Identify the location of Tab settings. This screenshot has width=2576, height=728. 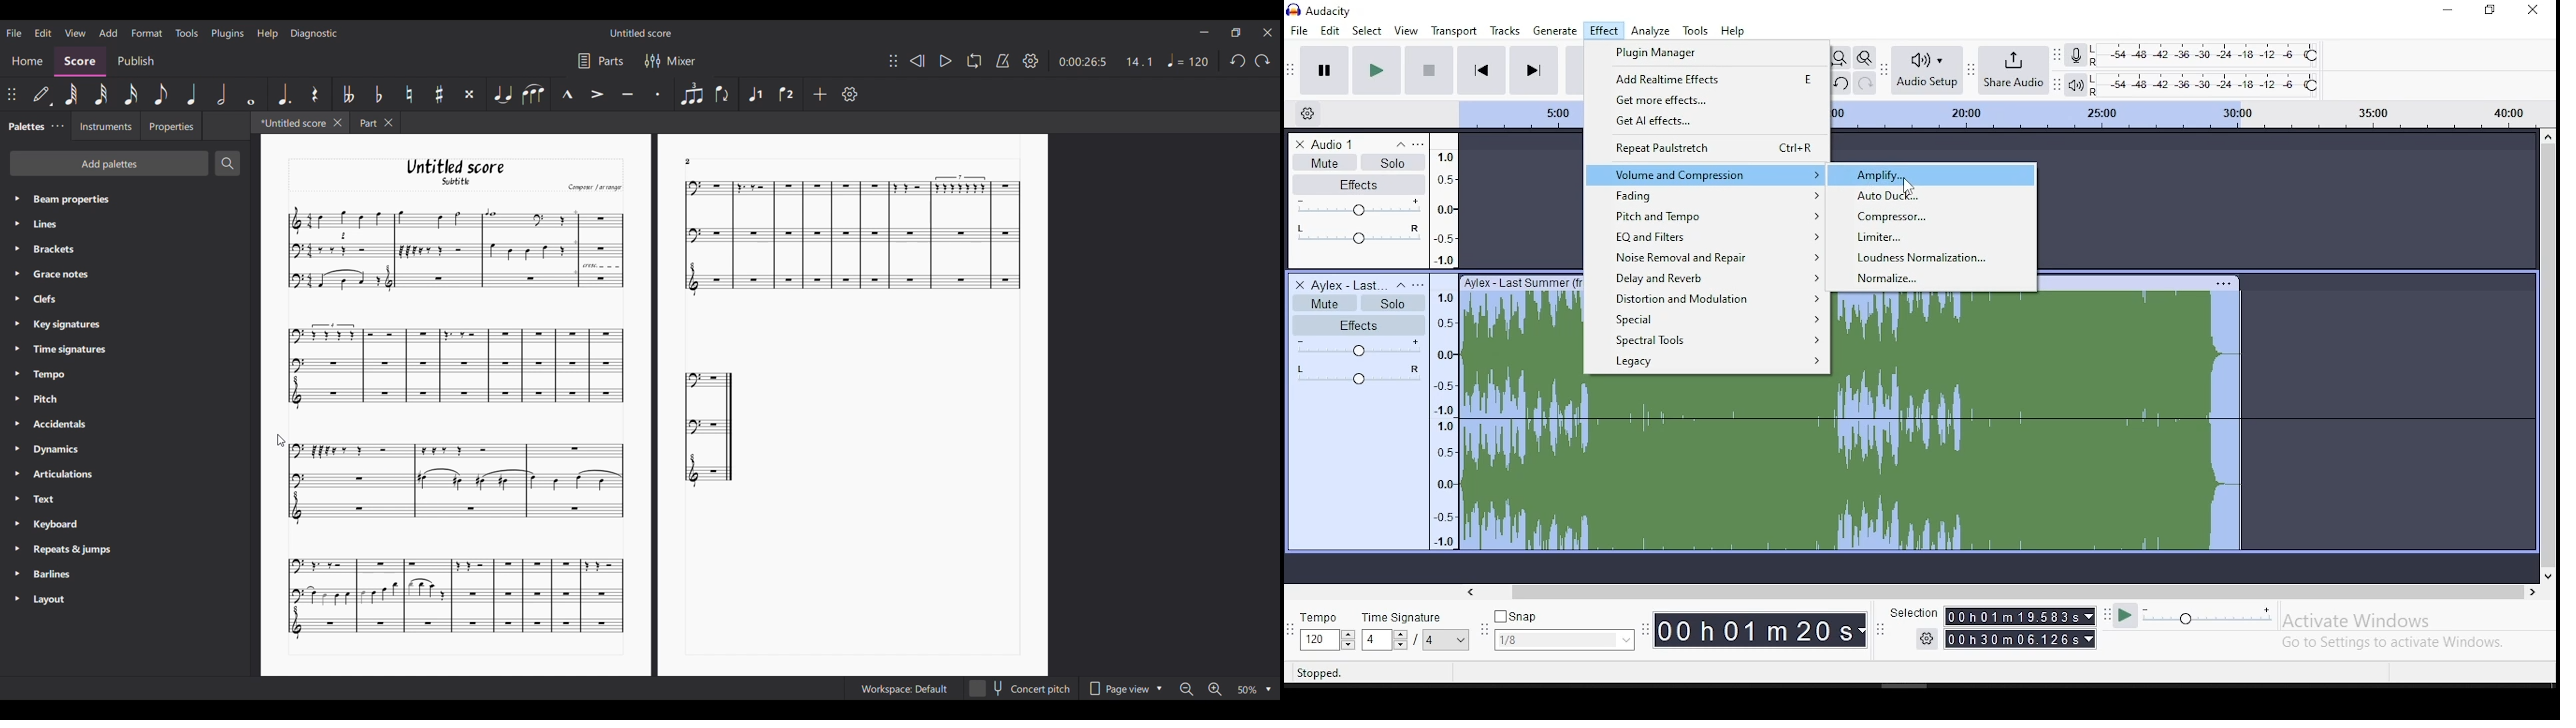
(57, 126).